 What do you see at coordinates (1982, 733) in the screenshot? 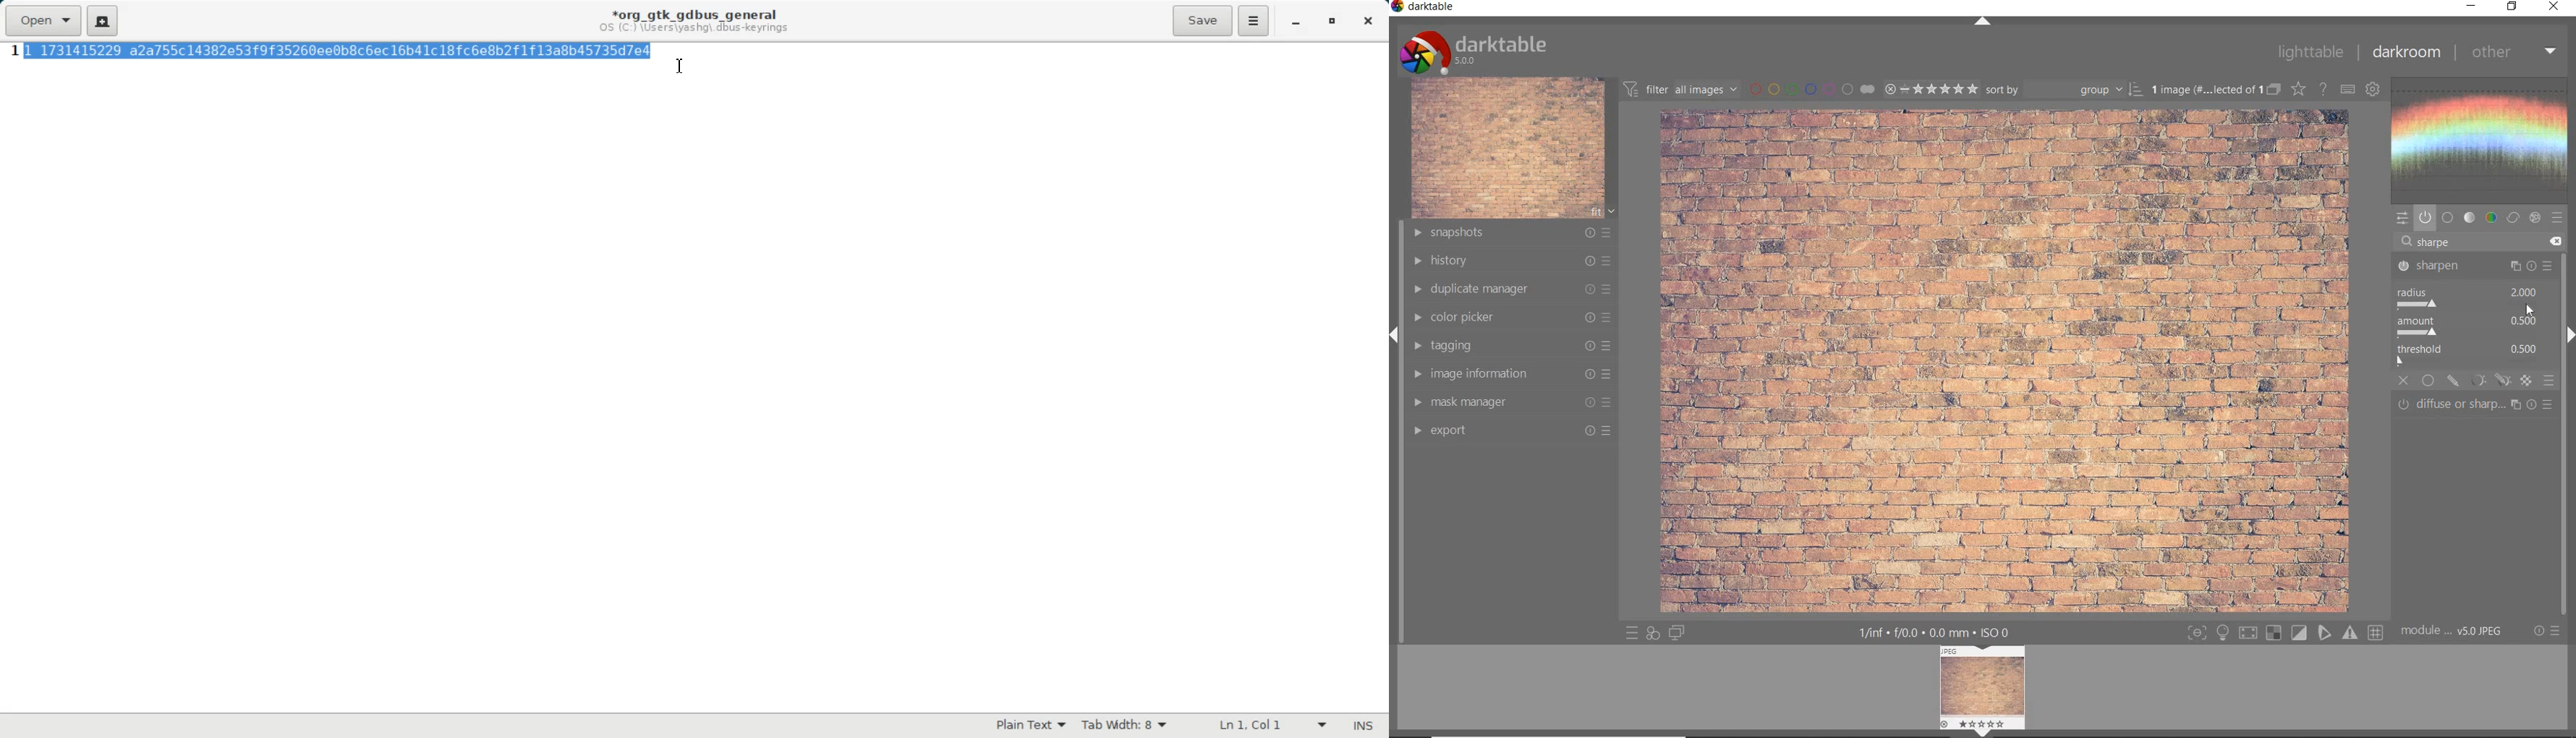
I see `down` at bounding box center [1982, 733].